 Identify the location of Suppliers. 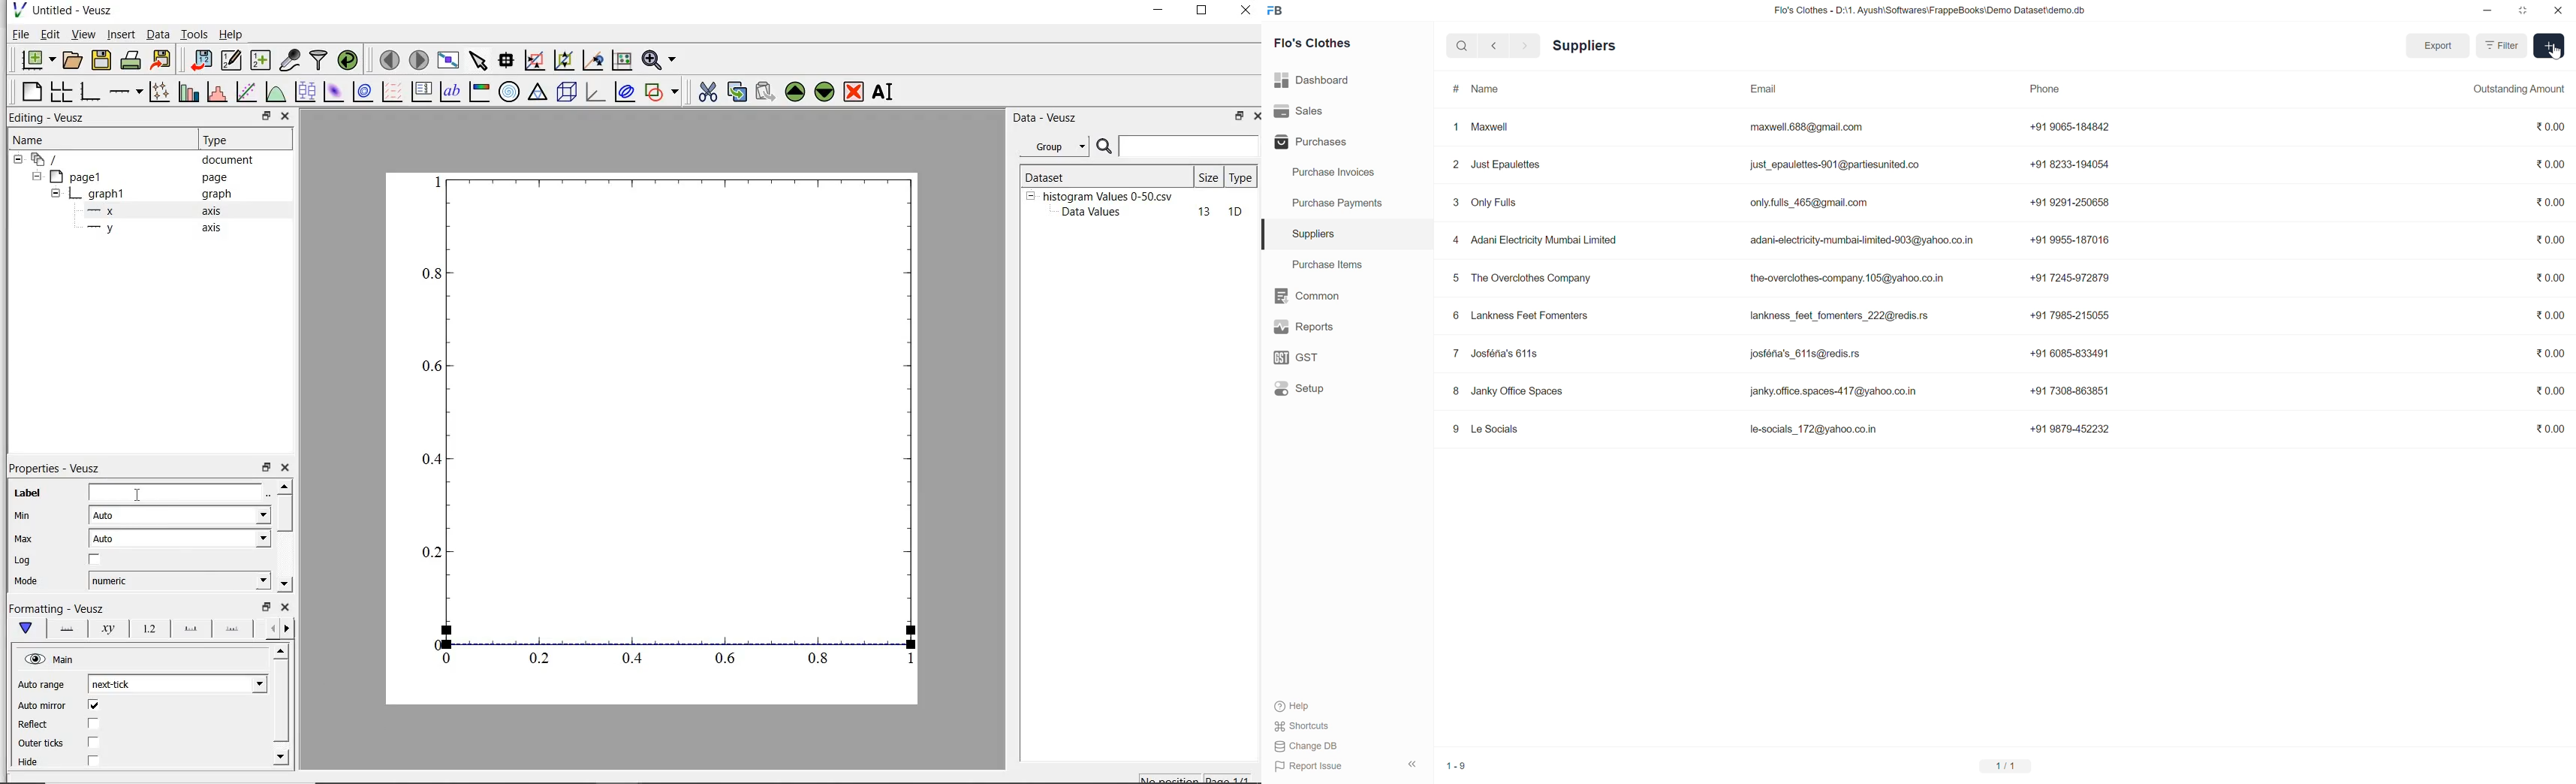
(1585, 46).